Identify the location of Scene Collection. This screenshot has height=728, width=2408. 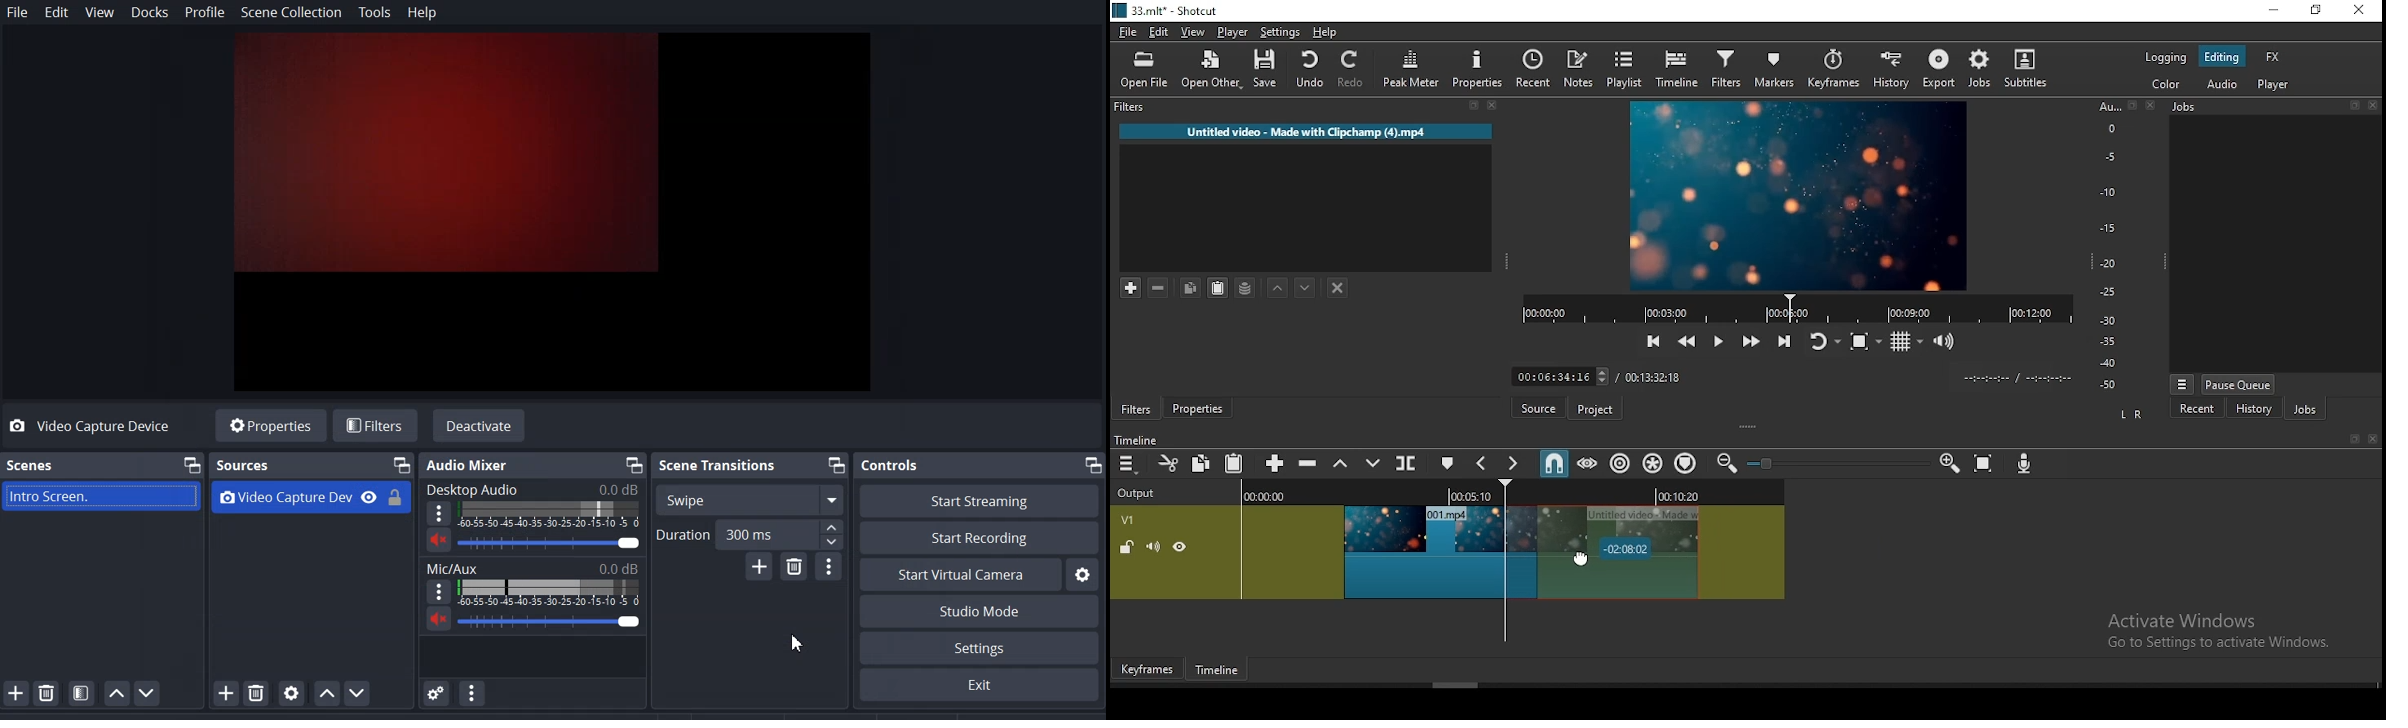
(292, 13).